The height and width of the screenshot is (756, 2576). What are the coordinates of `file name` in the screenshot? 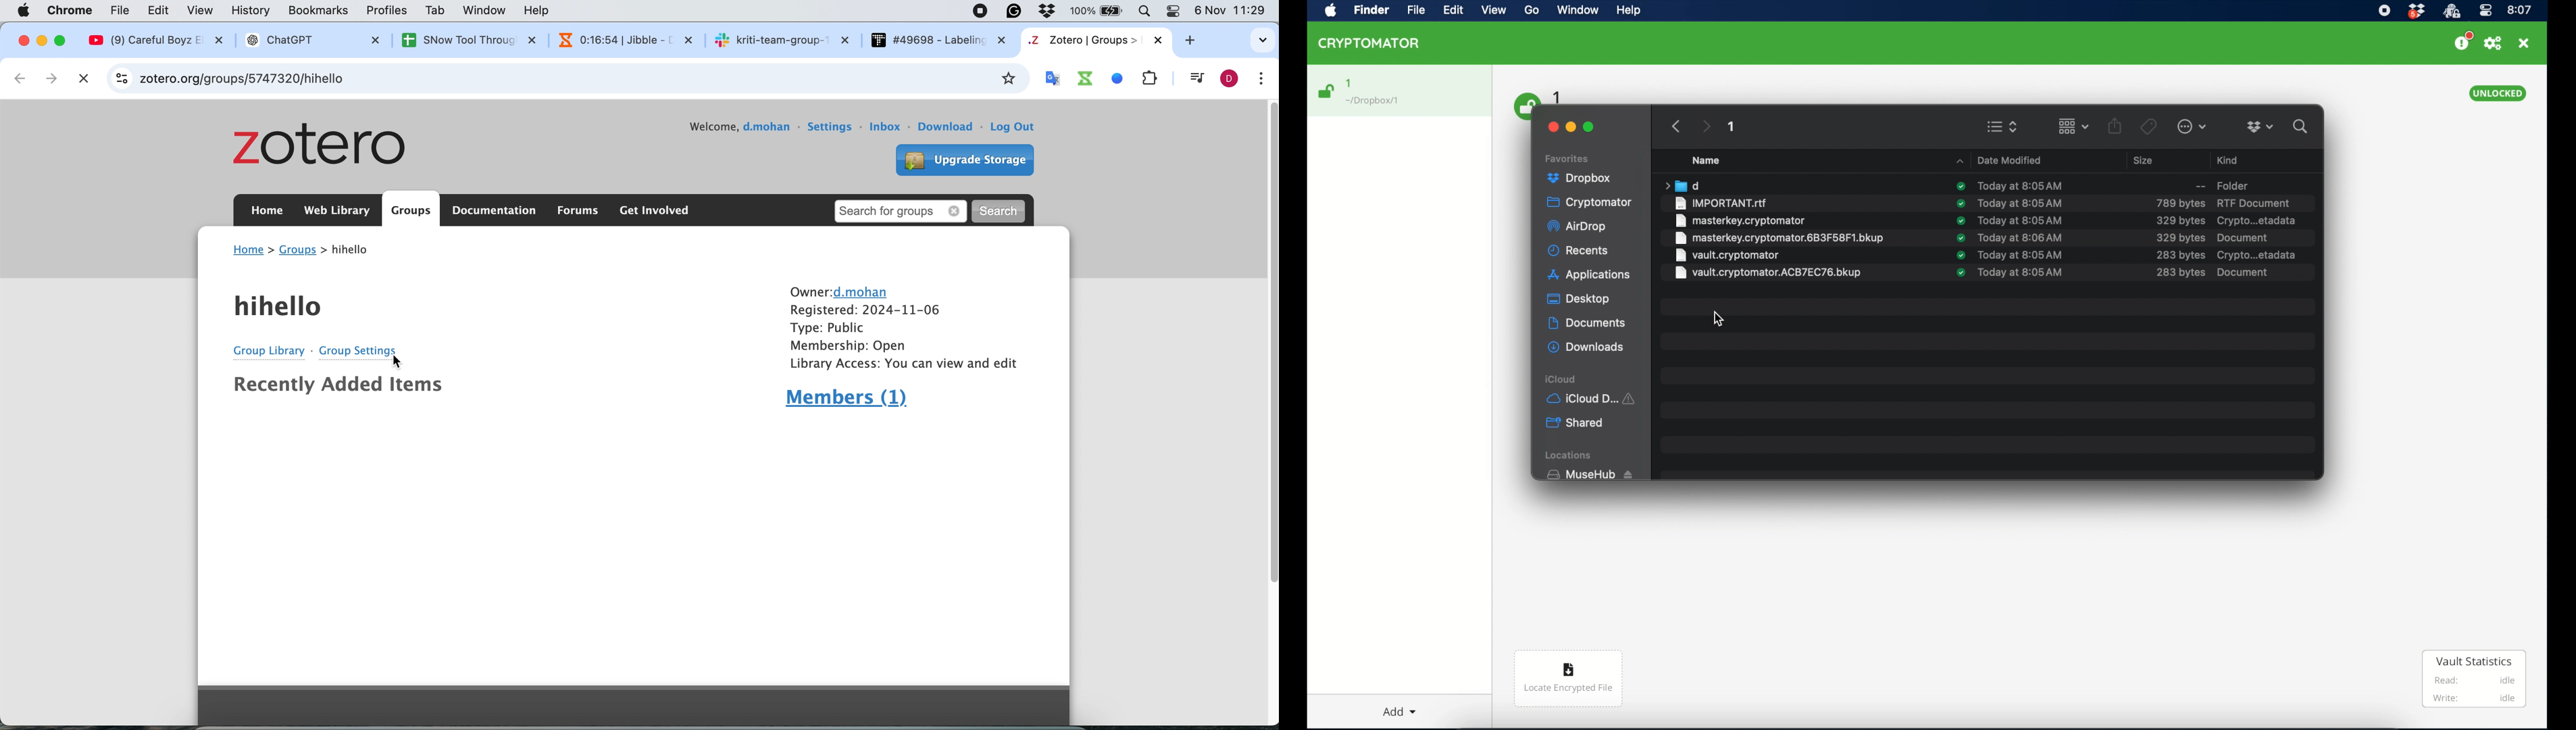 It's located at (1779, 238).